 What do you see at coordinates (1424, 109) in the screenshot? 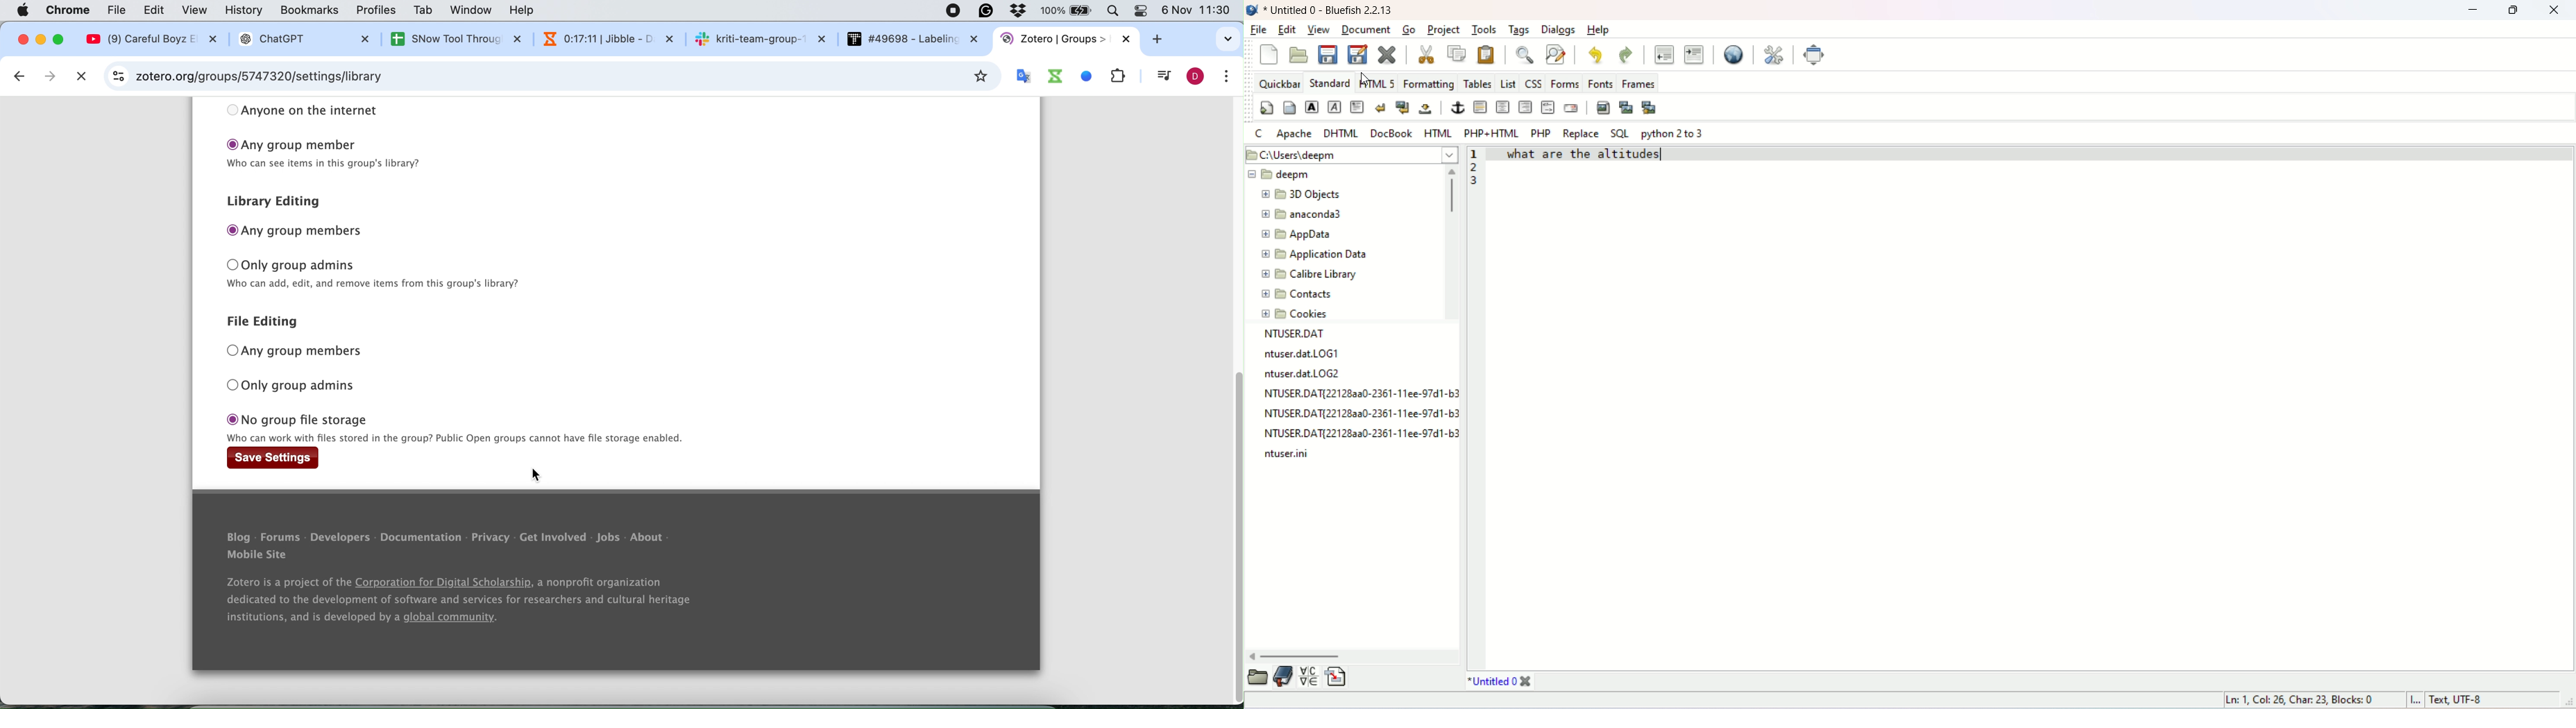
I see `non-breaking space` at bounding box center [1424, 109].